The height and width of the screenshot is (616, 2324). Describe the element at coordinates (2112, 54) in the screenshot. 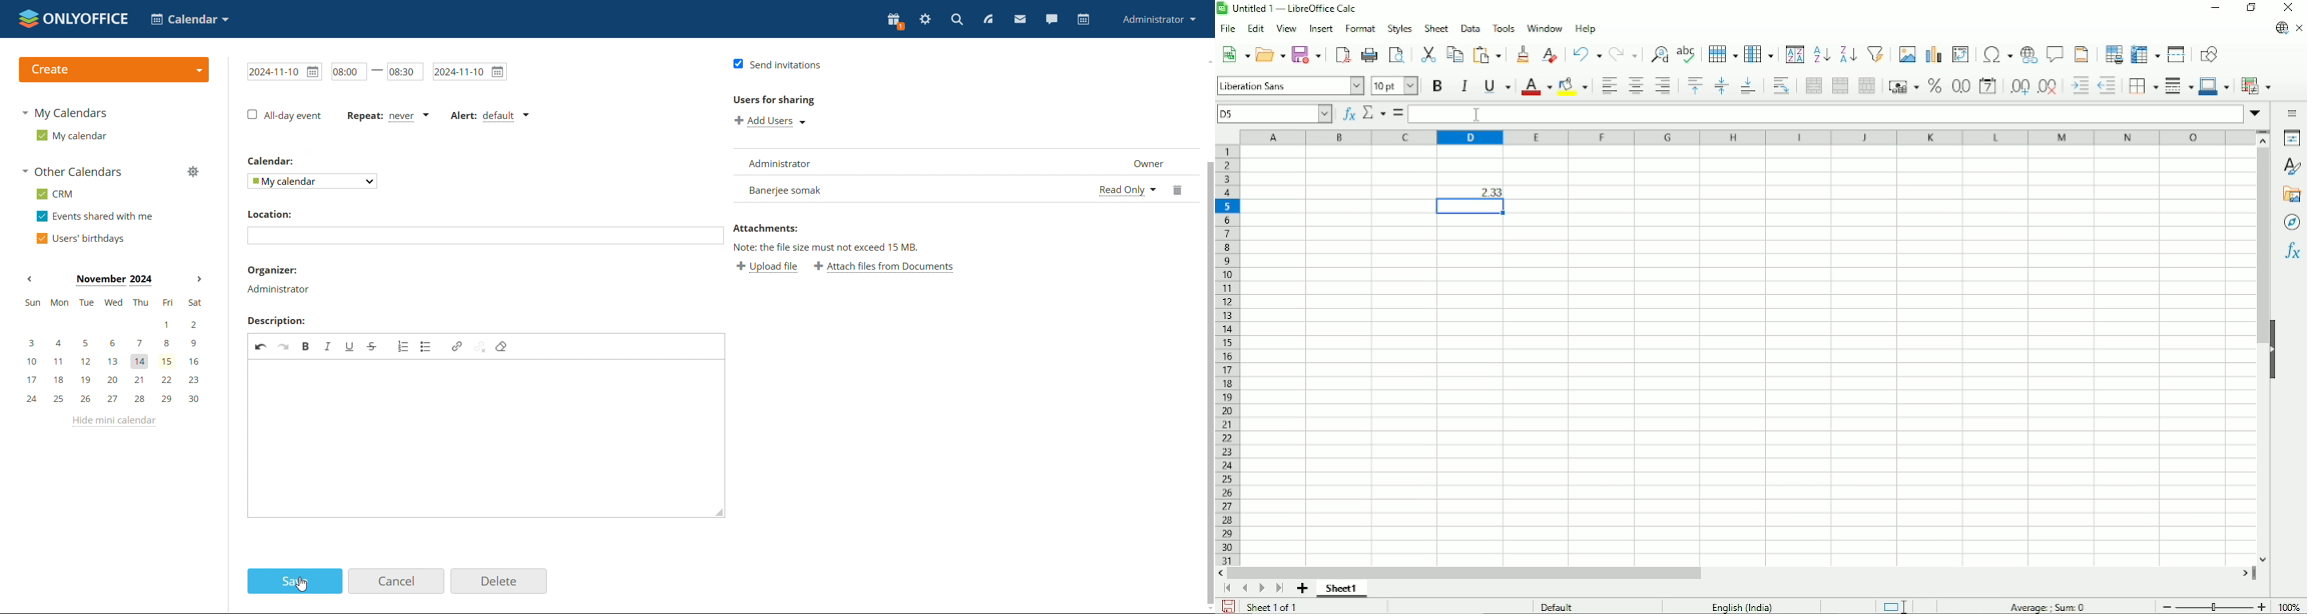

I see `Define print area` at that location.